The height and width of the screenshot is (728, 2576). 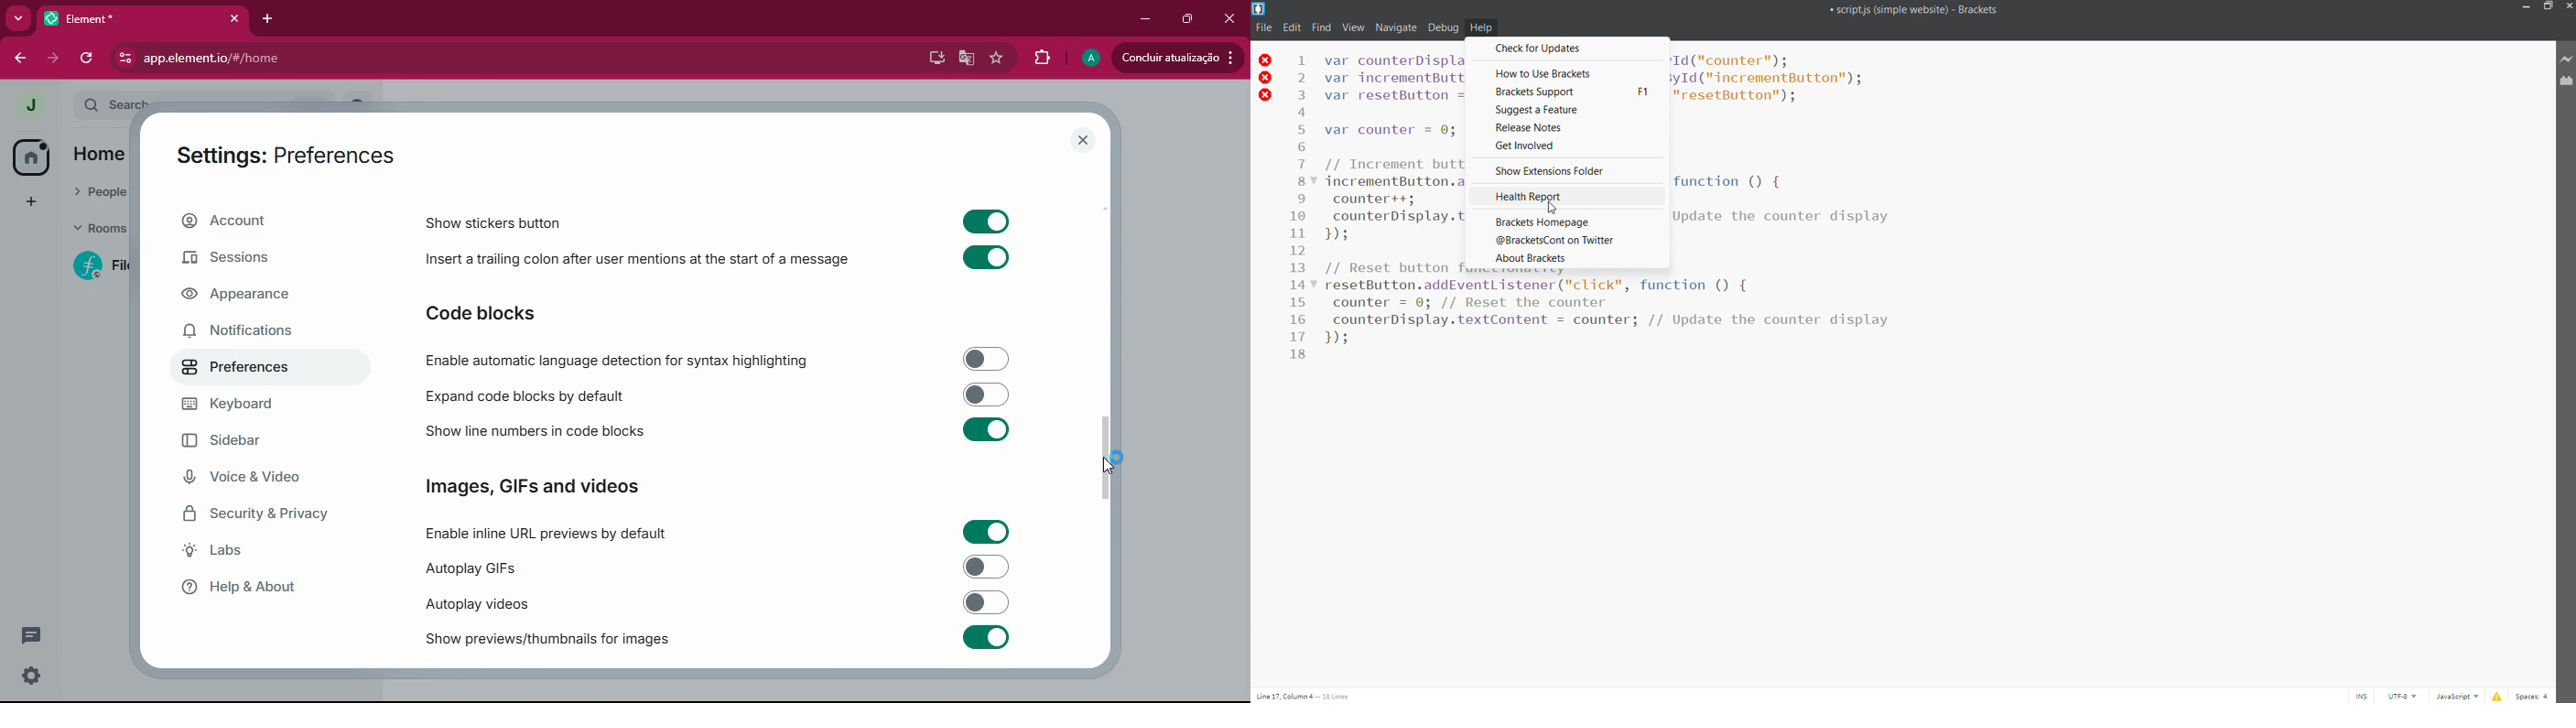 What do you see at coordinates (259, 221) in the screenshot?
I see `Account` at bounding box center [259, 221].